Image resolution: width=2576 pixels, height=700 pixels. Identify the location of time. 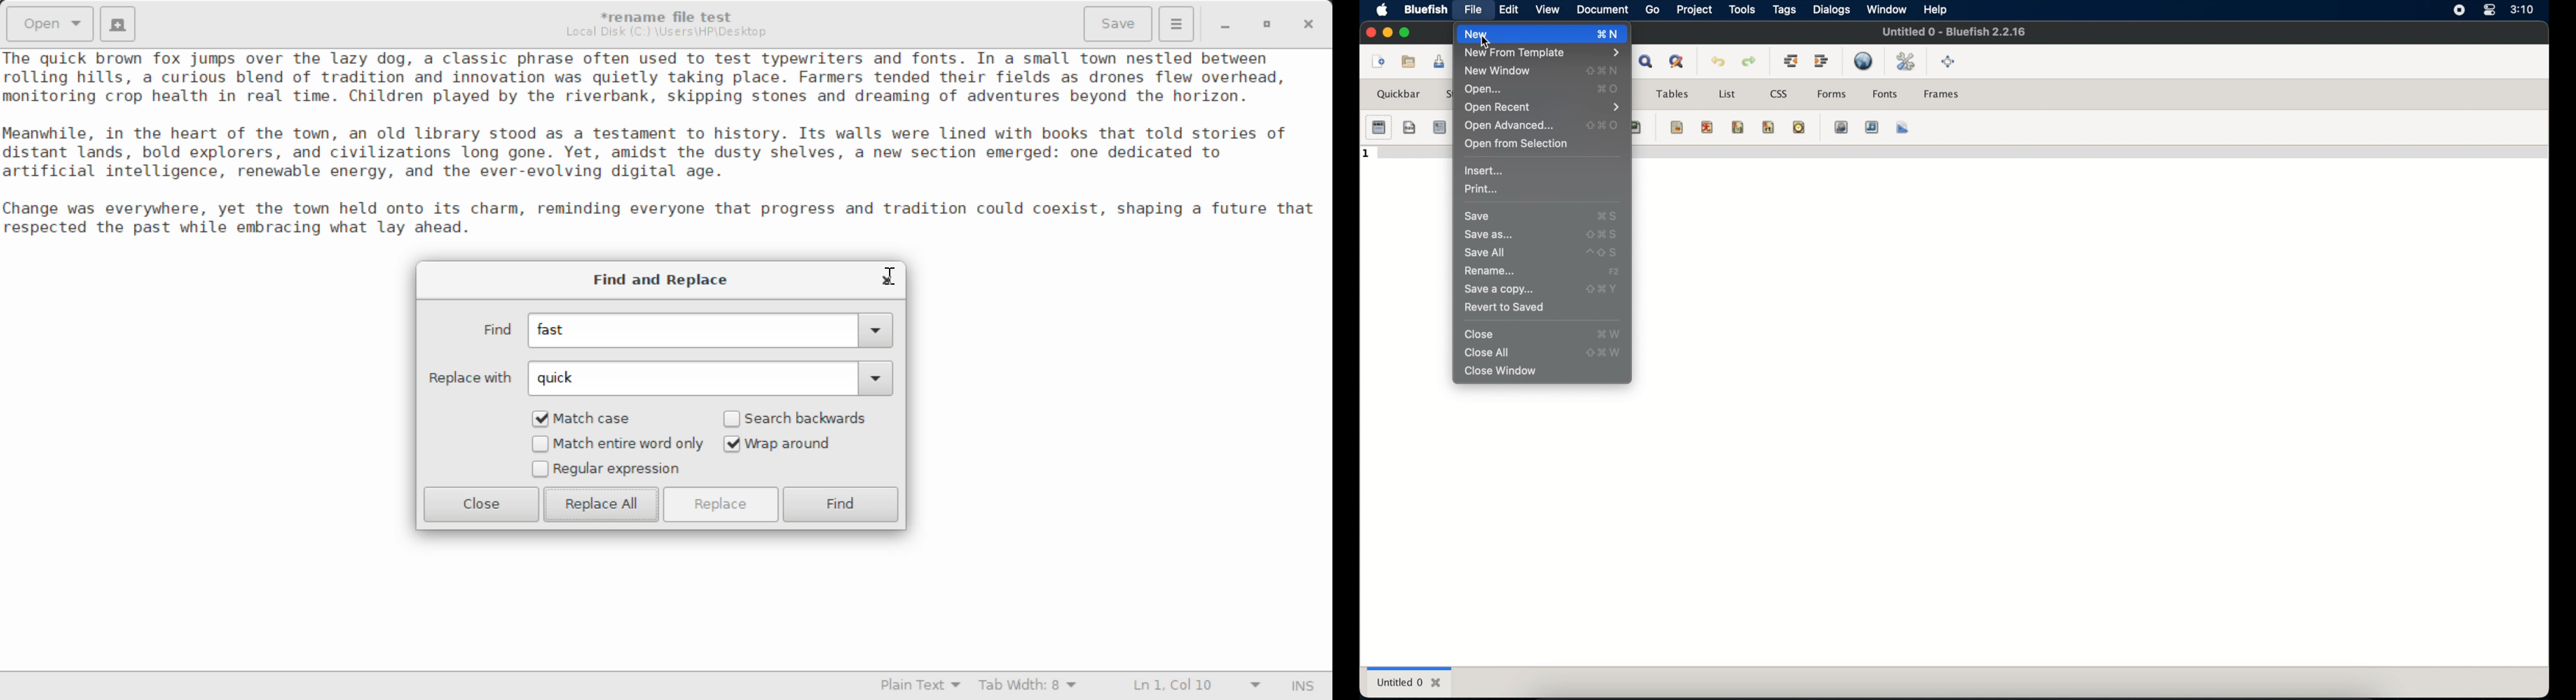
(1799, 127).